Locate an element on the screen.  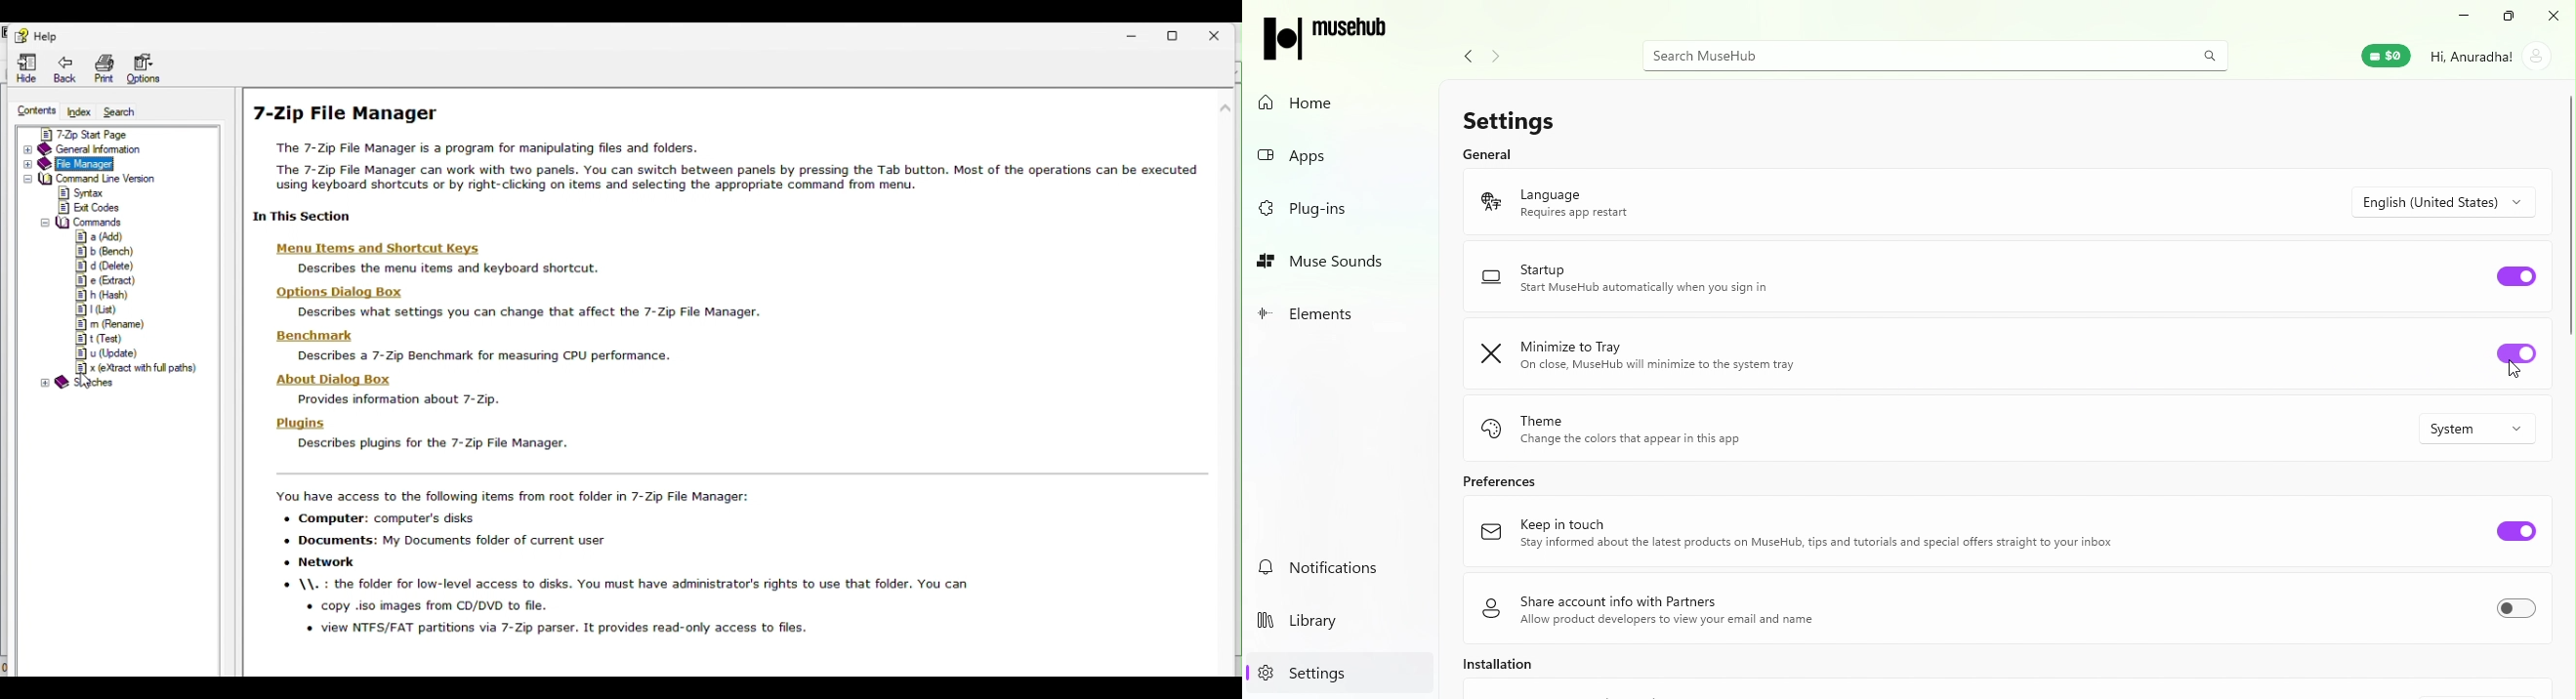
L (List) is located at coordinates (105, 309).